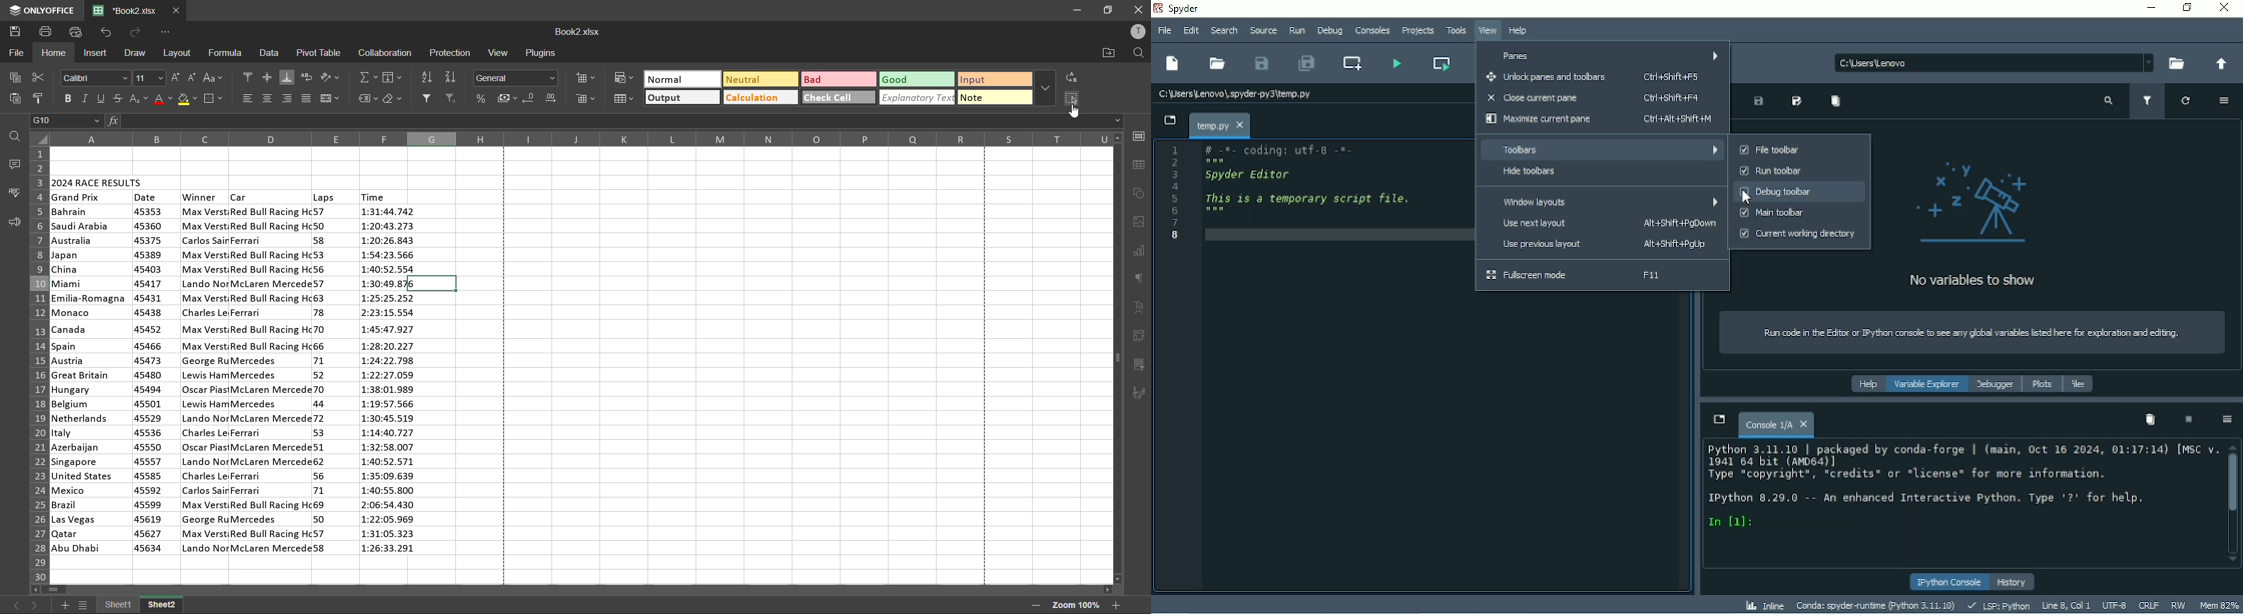 This screenshot has height=616, width=2268. What do you see at coordinates (1949, 583) in the screenshot?
I see `IPython console` at bounding box center [1949, 583].